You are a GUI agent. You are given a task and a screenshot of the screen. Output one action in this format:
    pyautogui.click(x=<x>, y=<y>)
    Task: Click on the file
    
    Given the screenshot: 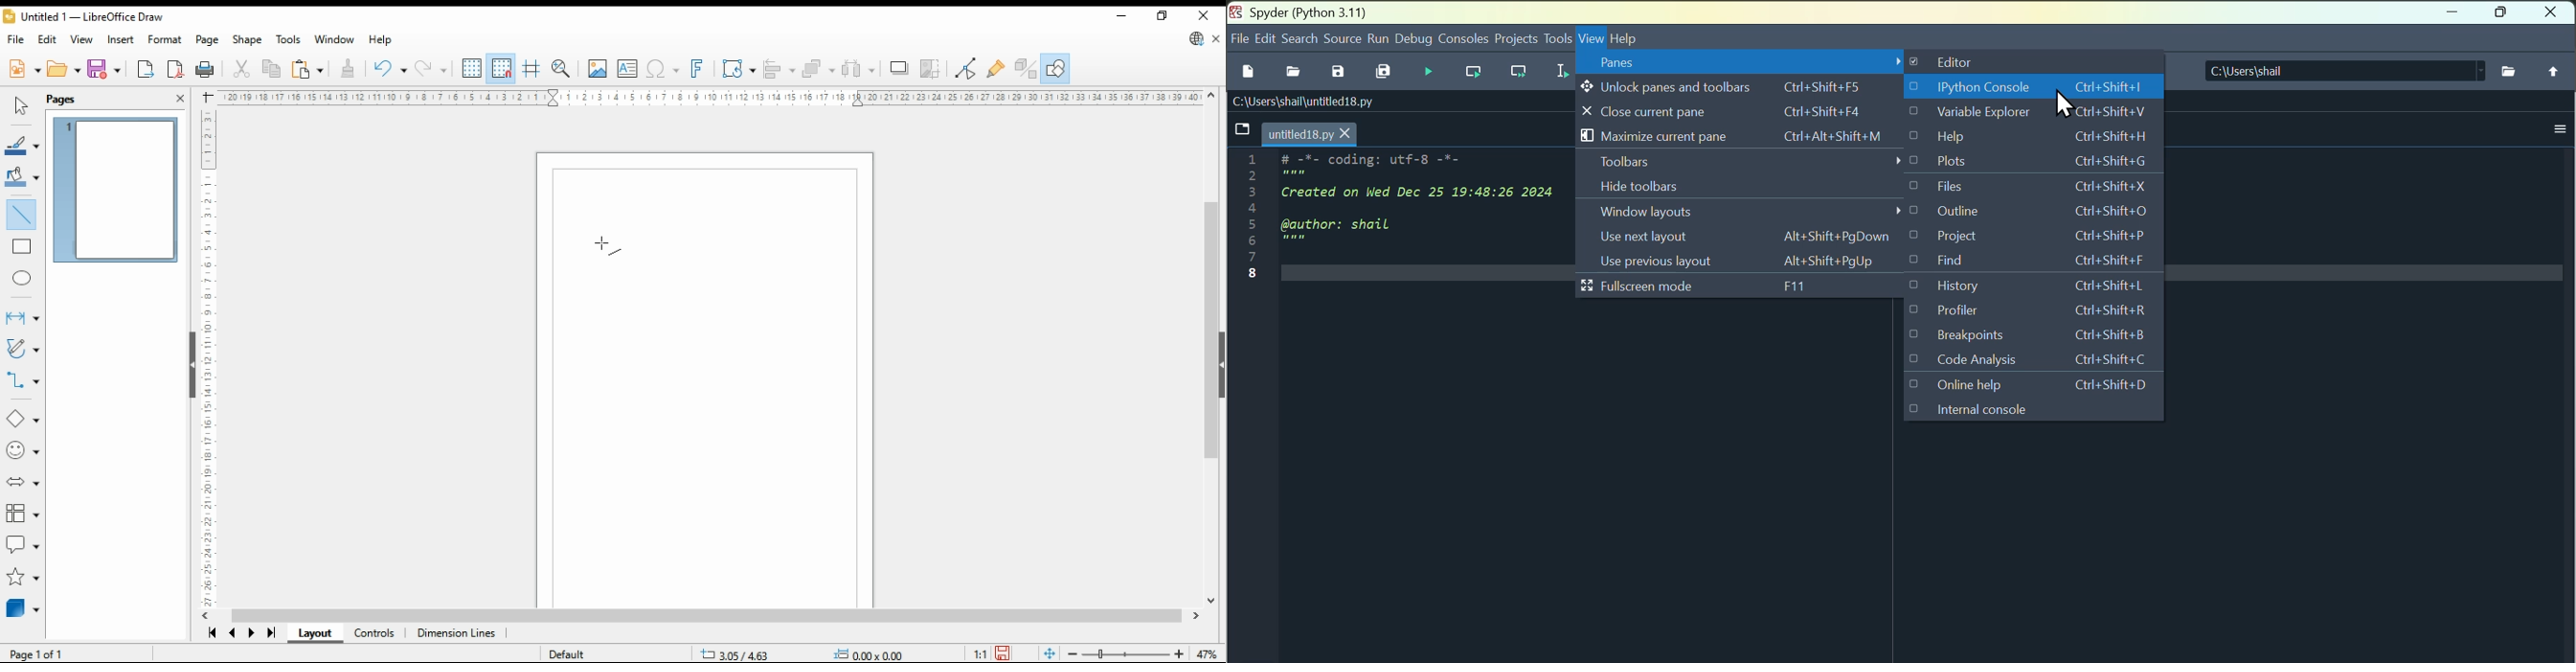 What is the action you would take?
    pyautogui.click(x=1238, y=39)
    